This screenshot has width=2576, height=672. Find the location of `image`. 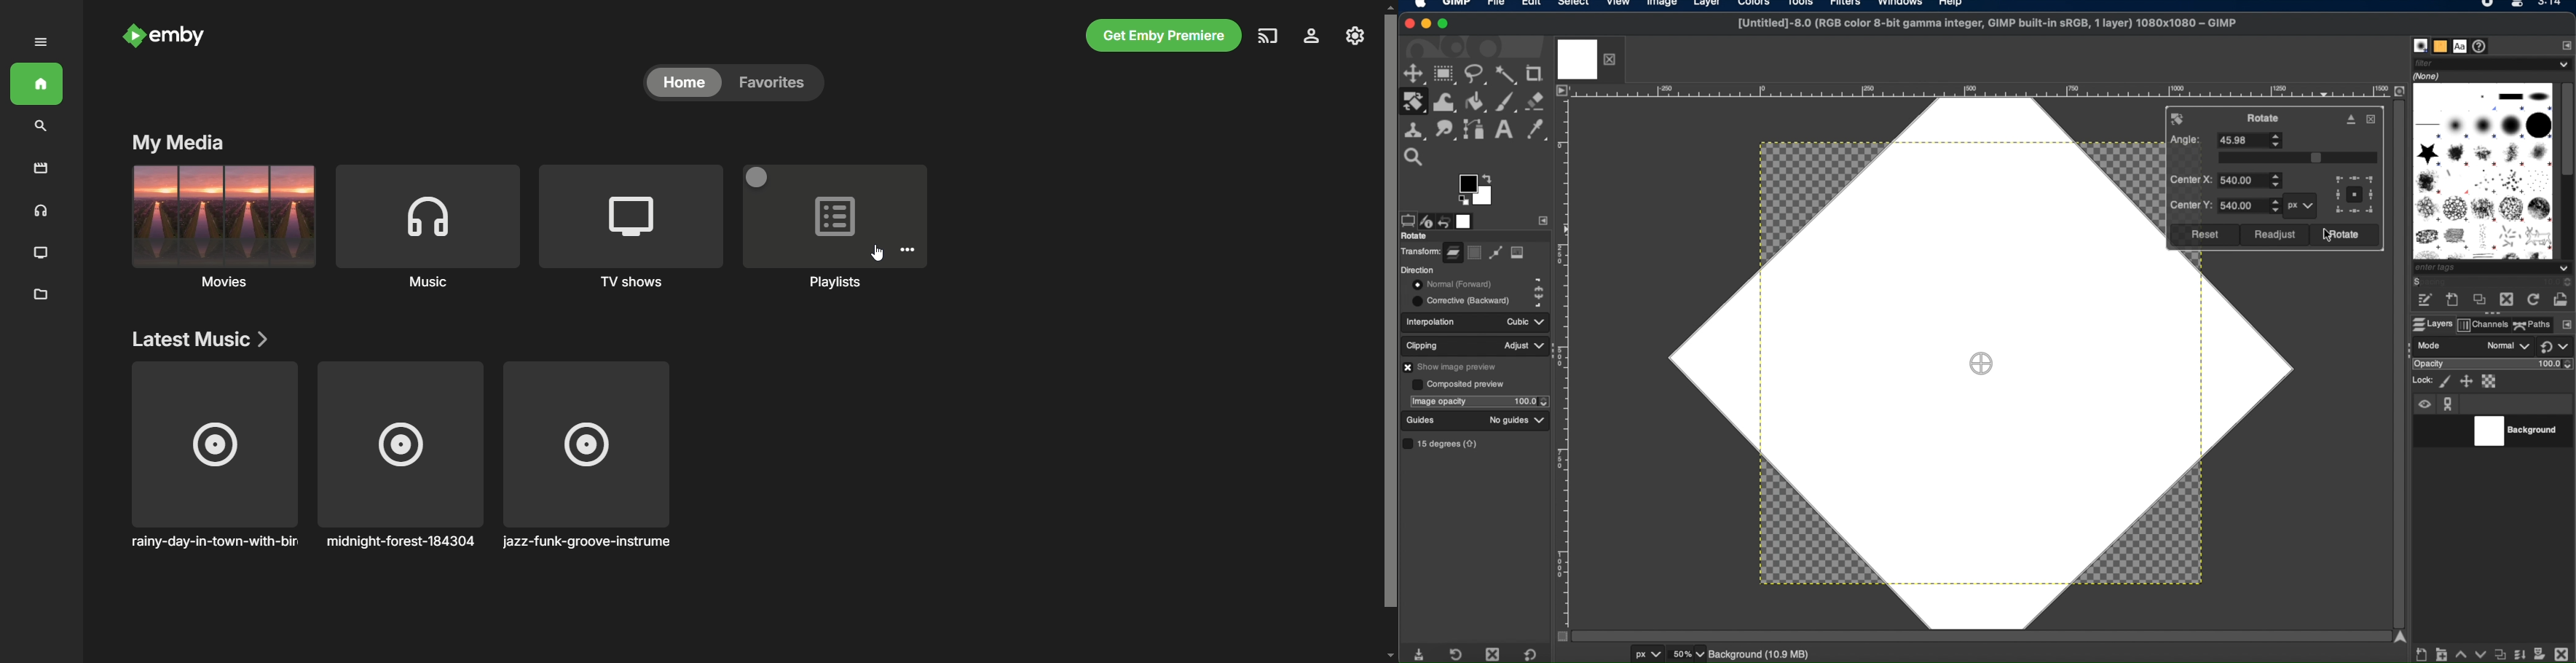

image is located at coordinates (1660, 5).